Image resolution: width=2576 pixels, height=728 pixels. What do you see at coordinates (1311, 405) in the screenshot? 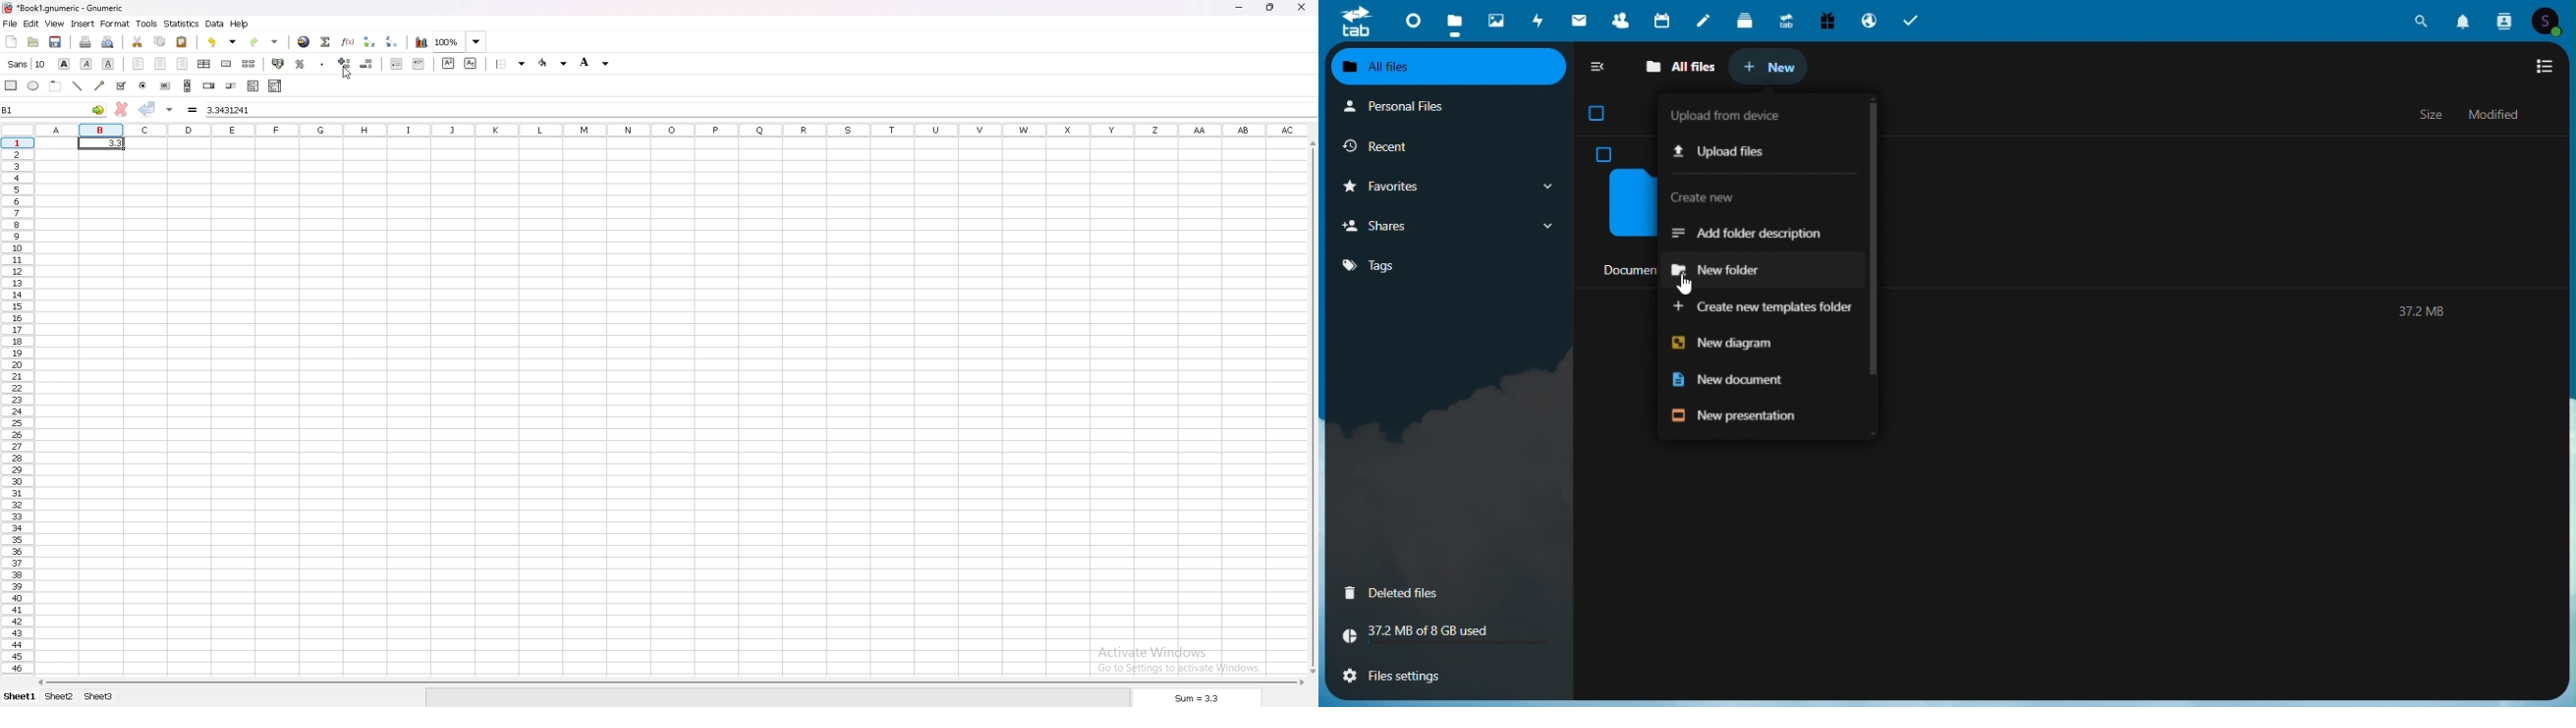
I see `scroll bar` at bounding box center [1311, 405].